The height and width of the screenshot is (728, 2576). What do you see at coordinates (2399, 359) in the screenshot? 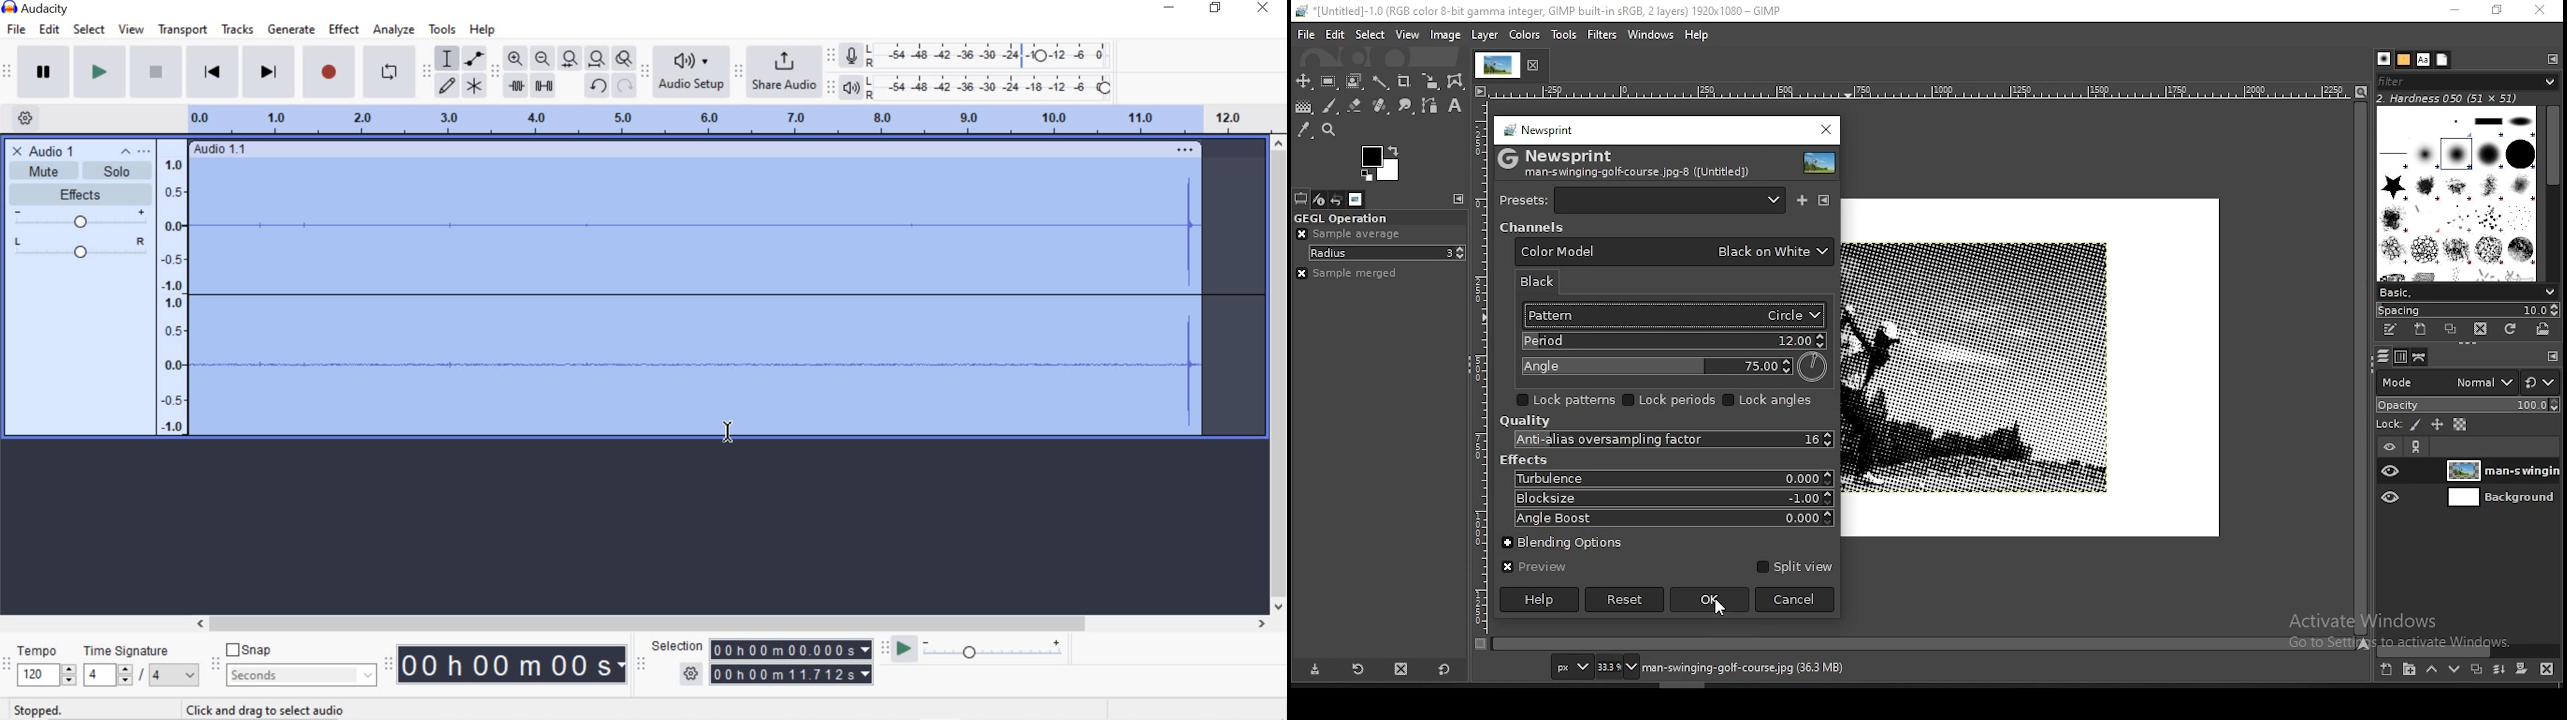
I see `channels` at bounding box center [2399, 359].